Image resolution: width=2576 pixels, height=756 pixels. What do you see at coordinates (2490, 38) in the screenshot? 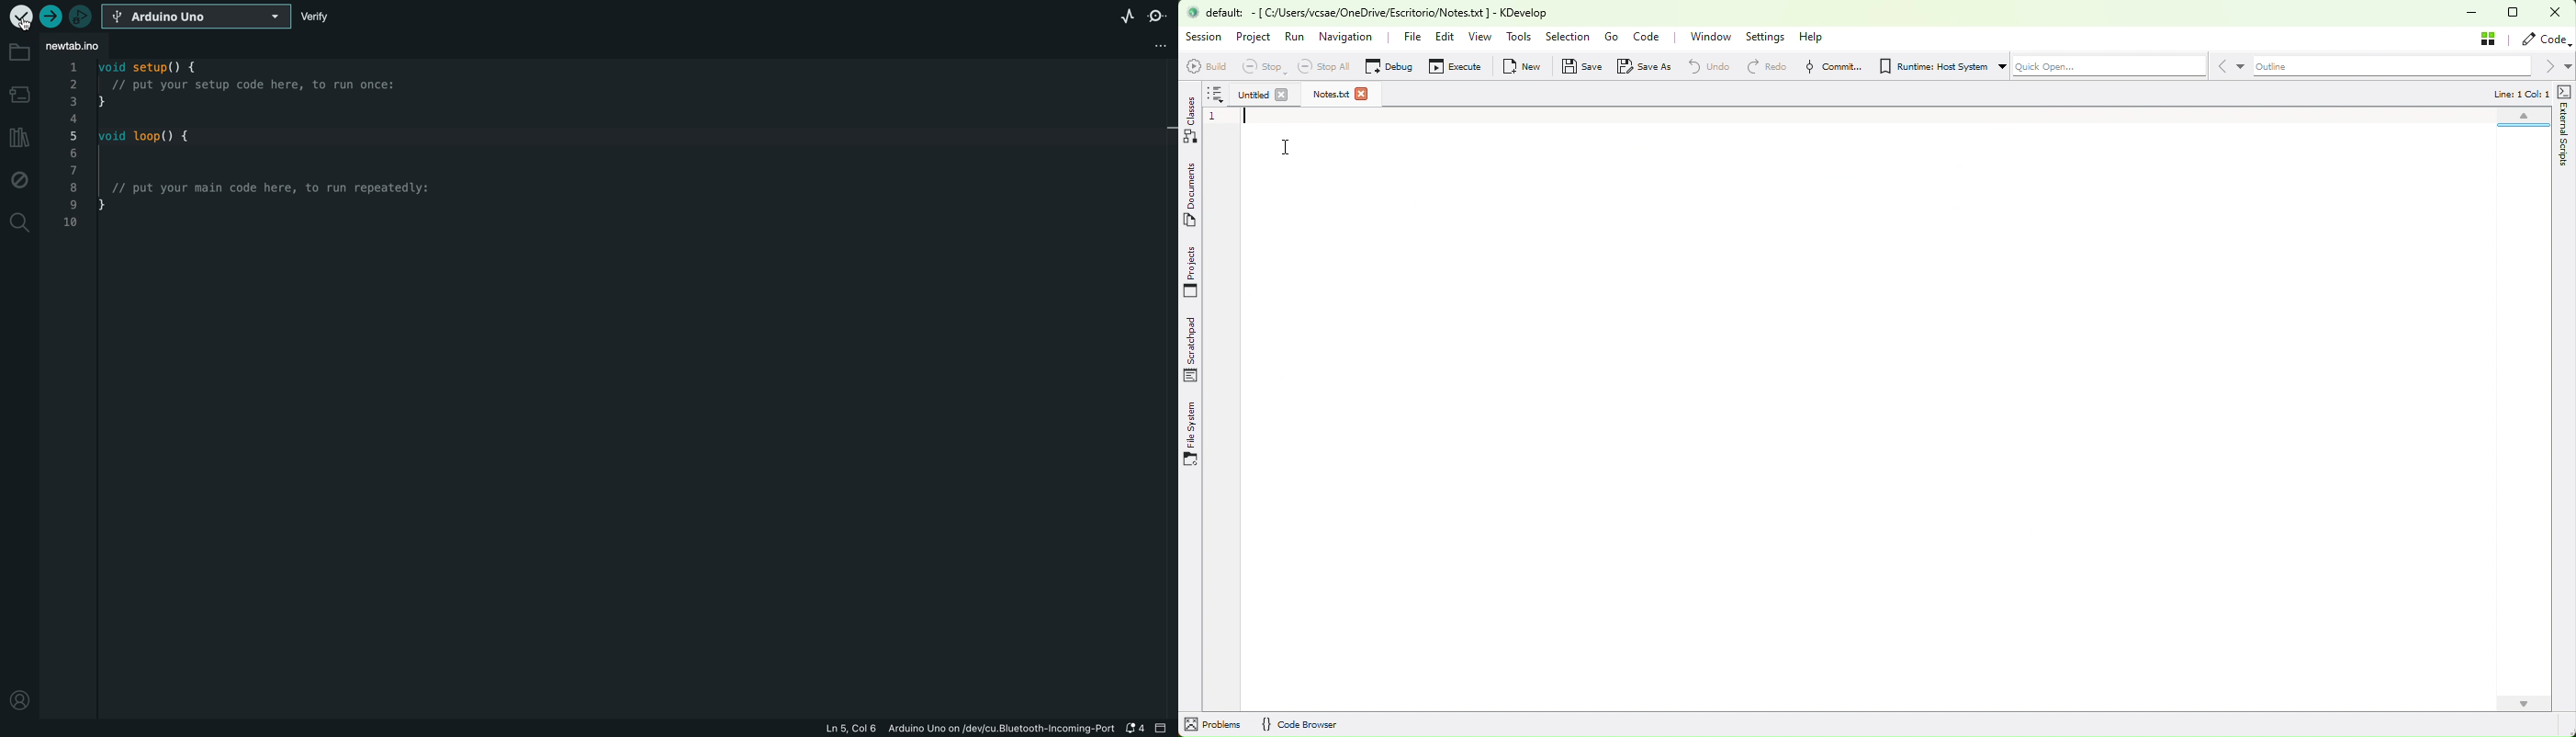
I see `Stash` at bounding box center [2490, 38].